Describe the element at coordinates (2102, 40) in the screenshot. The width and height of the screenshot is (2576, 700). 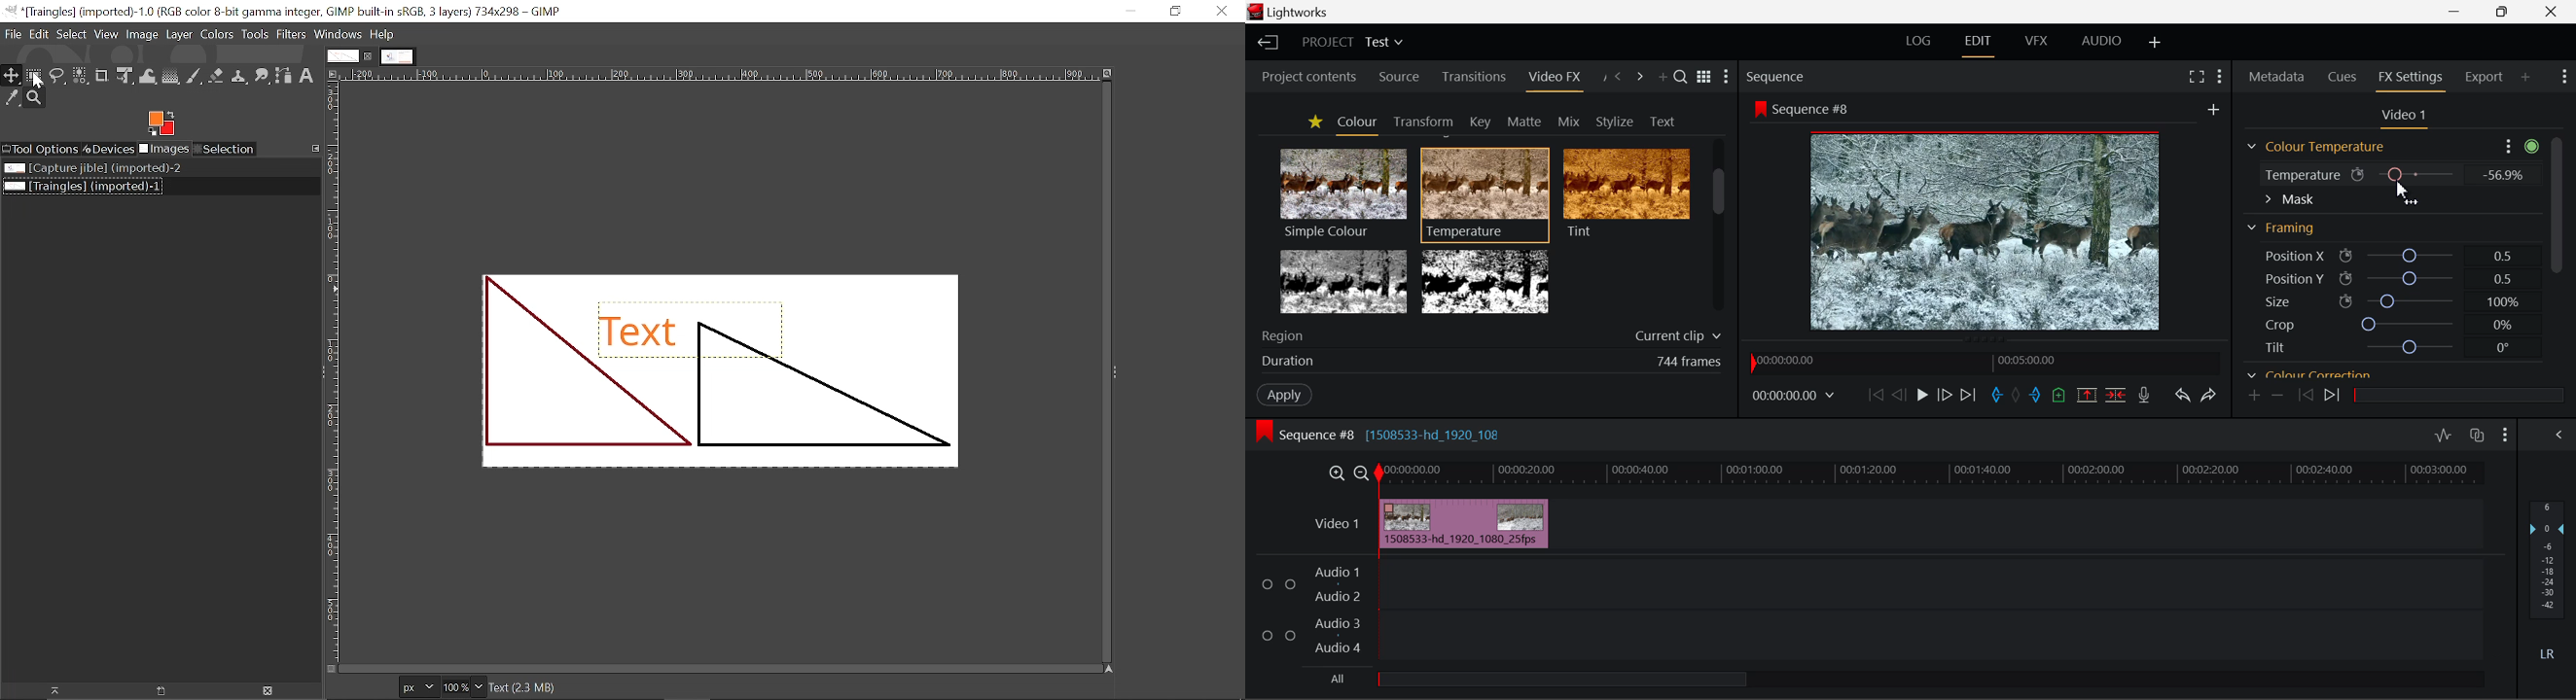
I see `AUDIO Layout` at that location.